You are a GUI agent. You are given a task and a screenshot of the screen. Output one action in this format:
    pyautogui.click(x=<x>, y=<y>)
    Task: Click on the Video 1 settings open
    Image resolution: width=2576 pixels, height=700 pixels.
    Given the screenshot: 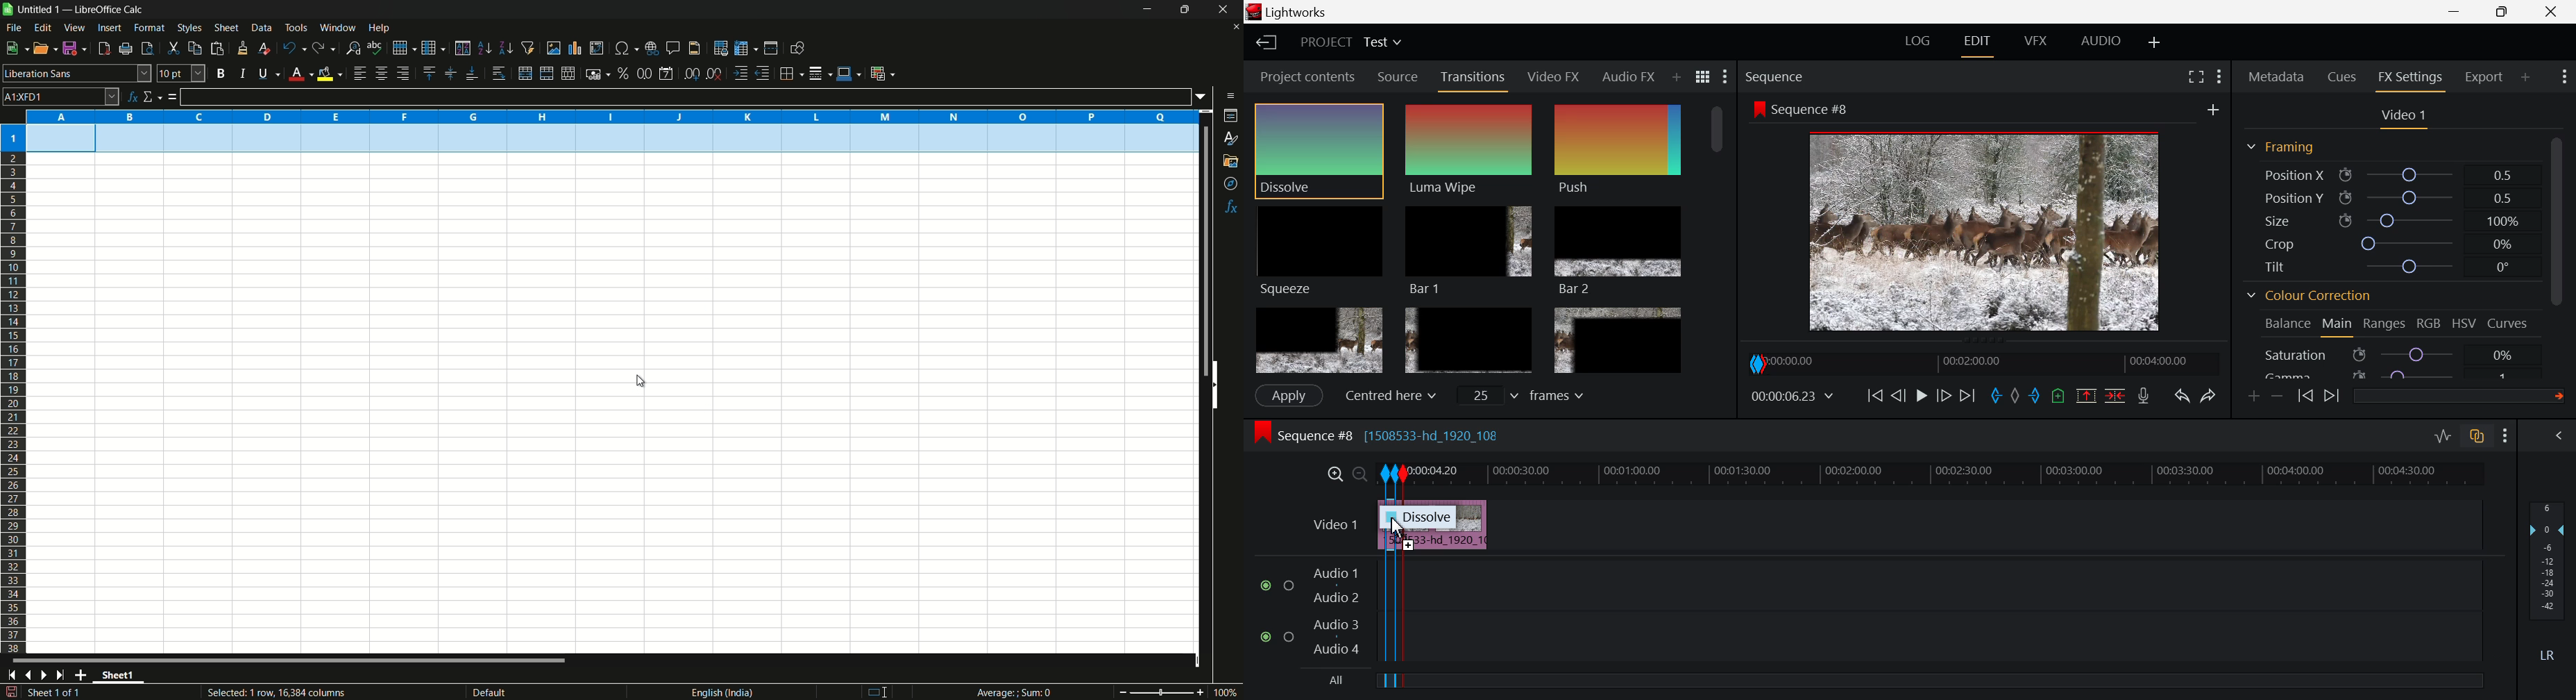 What is the action you would take?
    pyautogui.click(x=2405, y=117)
    